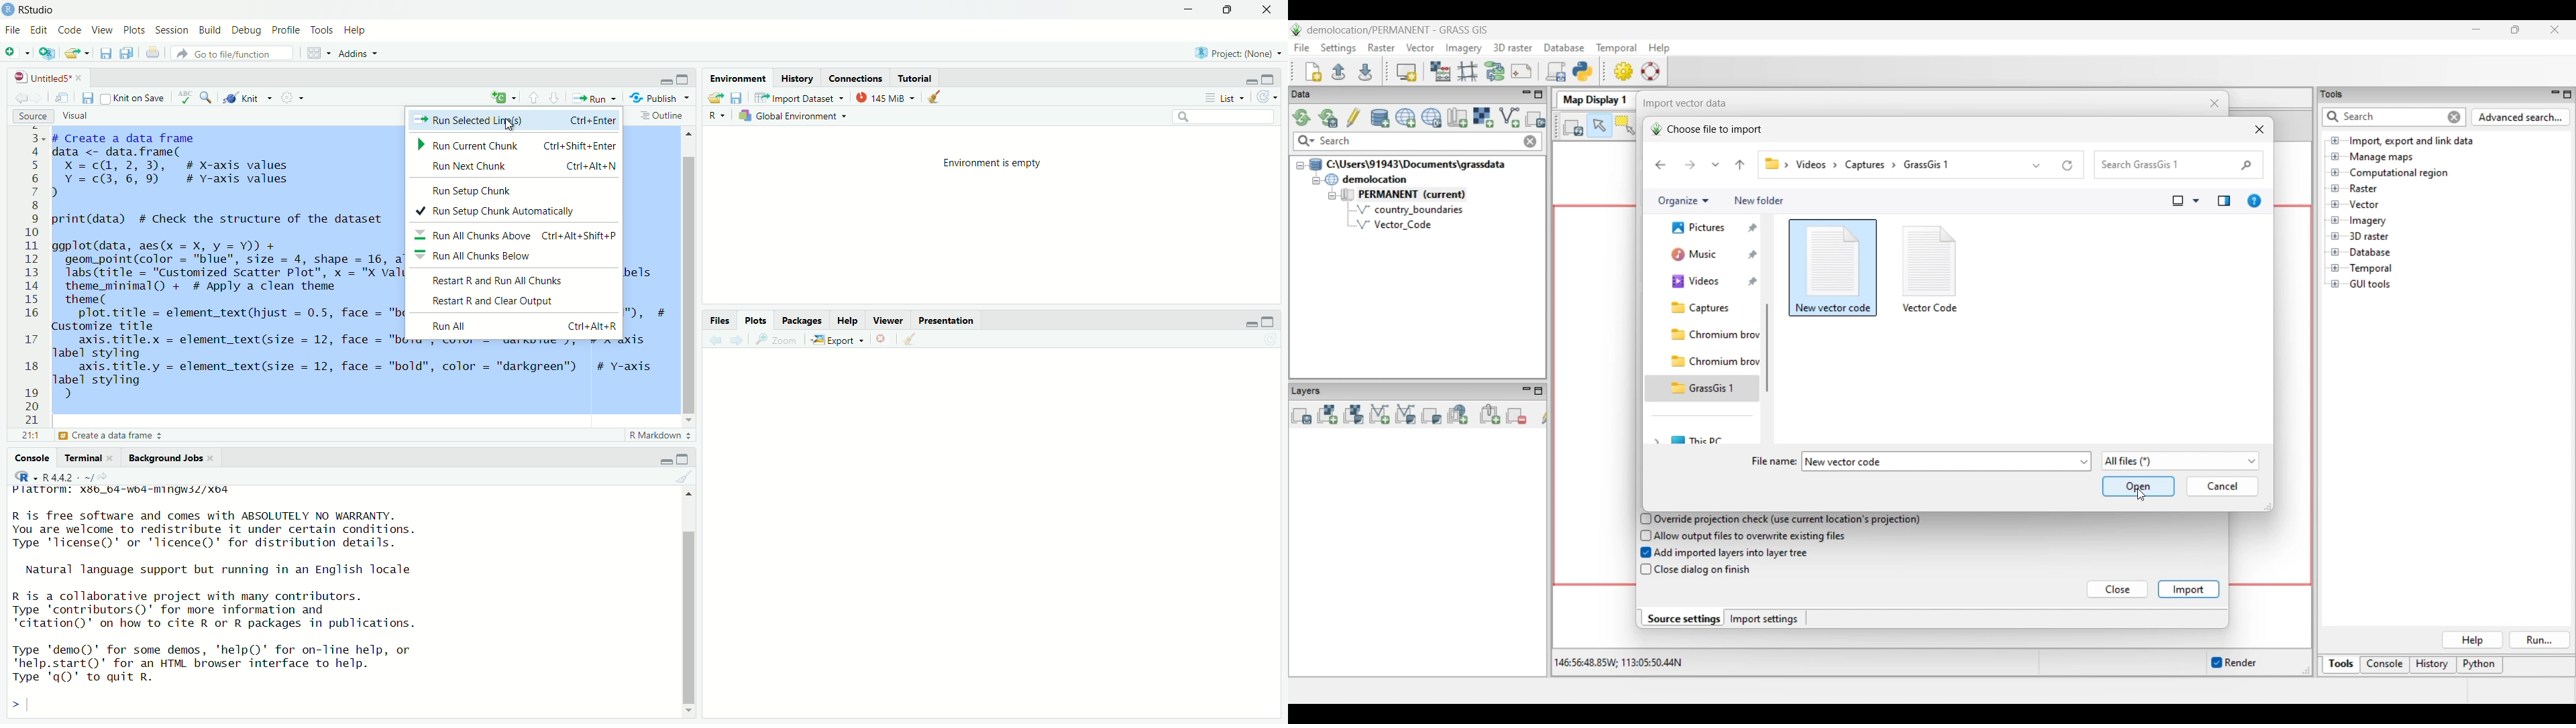 The width and height of the screenshot is (2576, 728). What do you see at coordinates (667, 463) in the screenshot?
I see `Minimize` at bounding box center [667, 463].